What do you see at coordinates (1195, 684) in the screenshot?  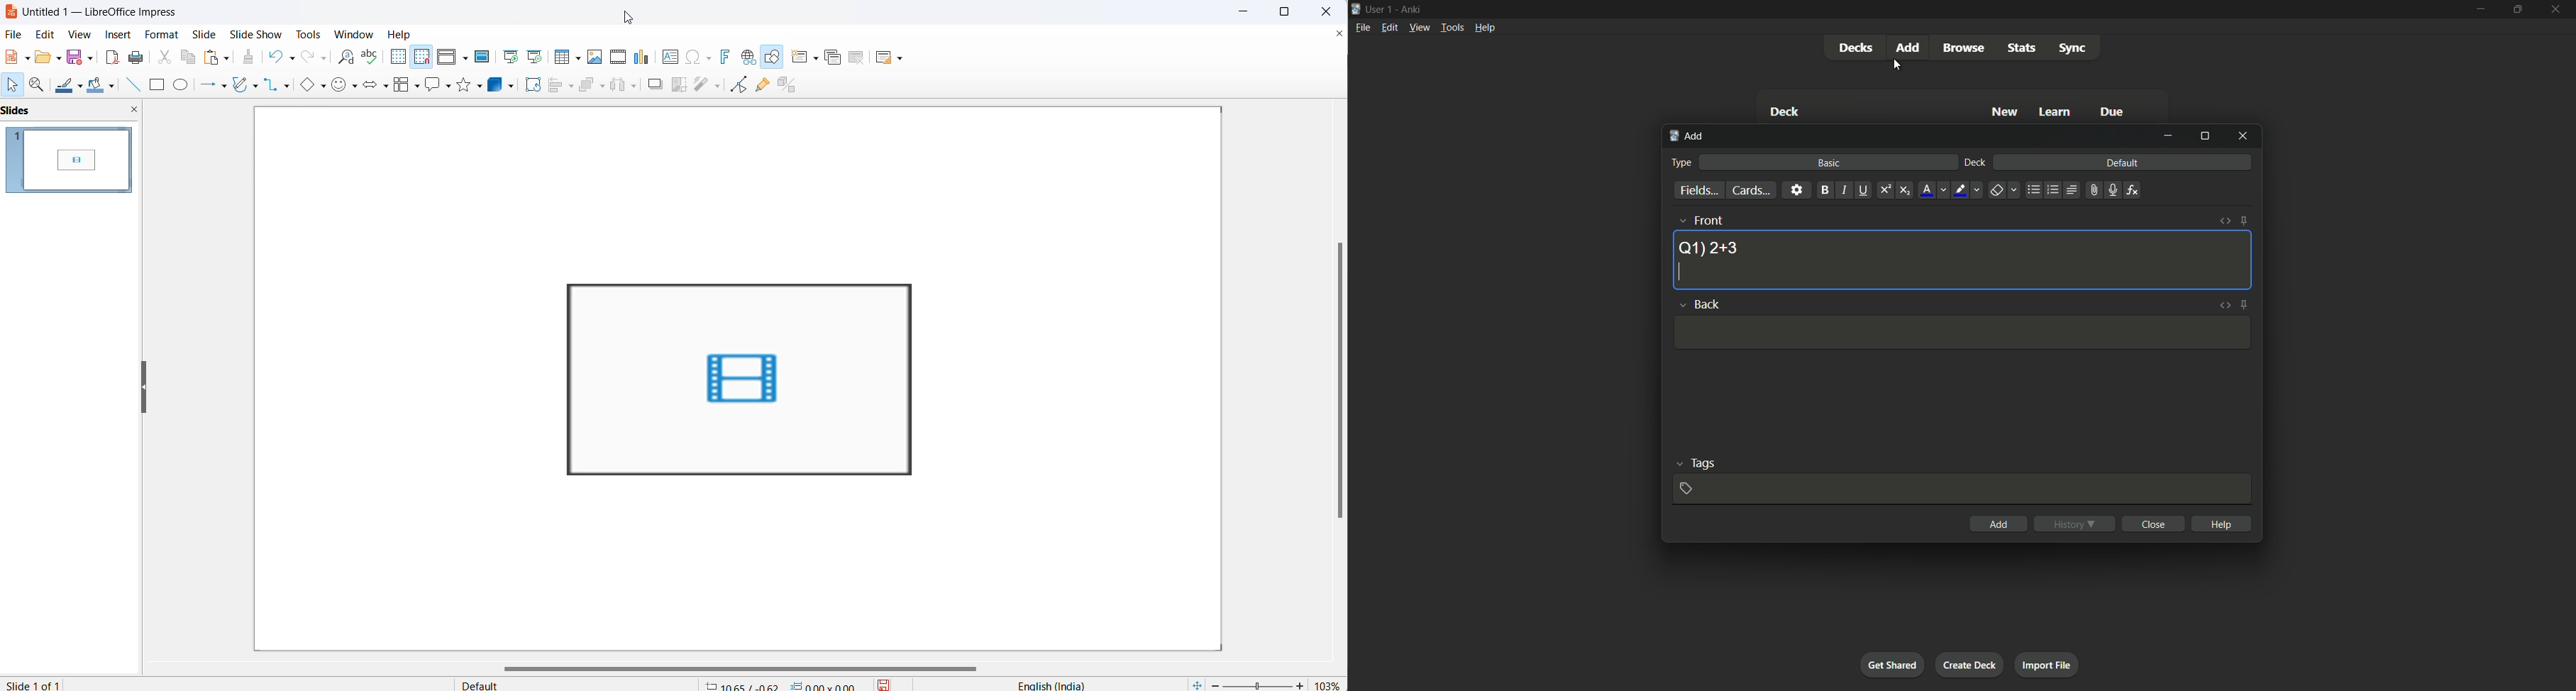 I see `fit current slide to windows` at bounding box center [1195, 684].